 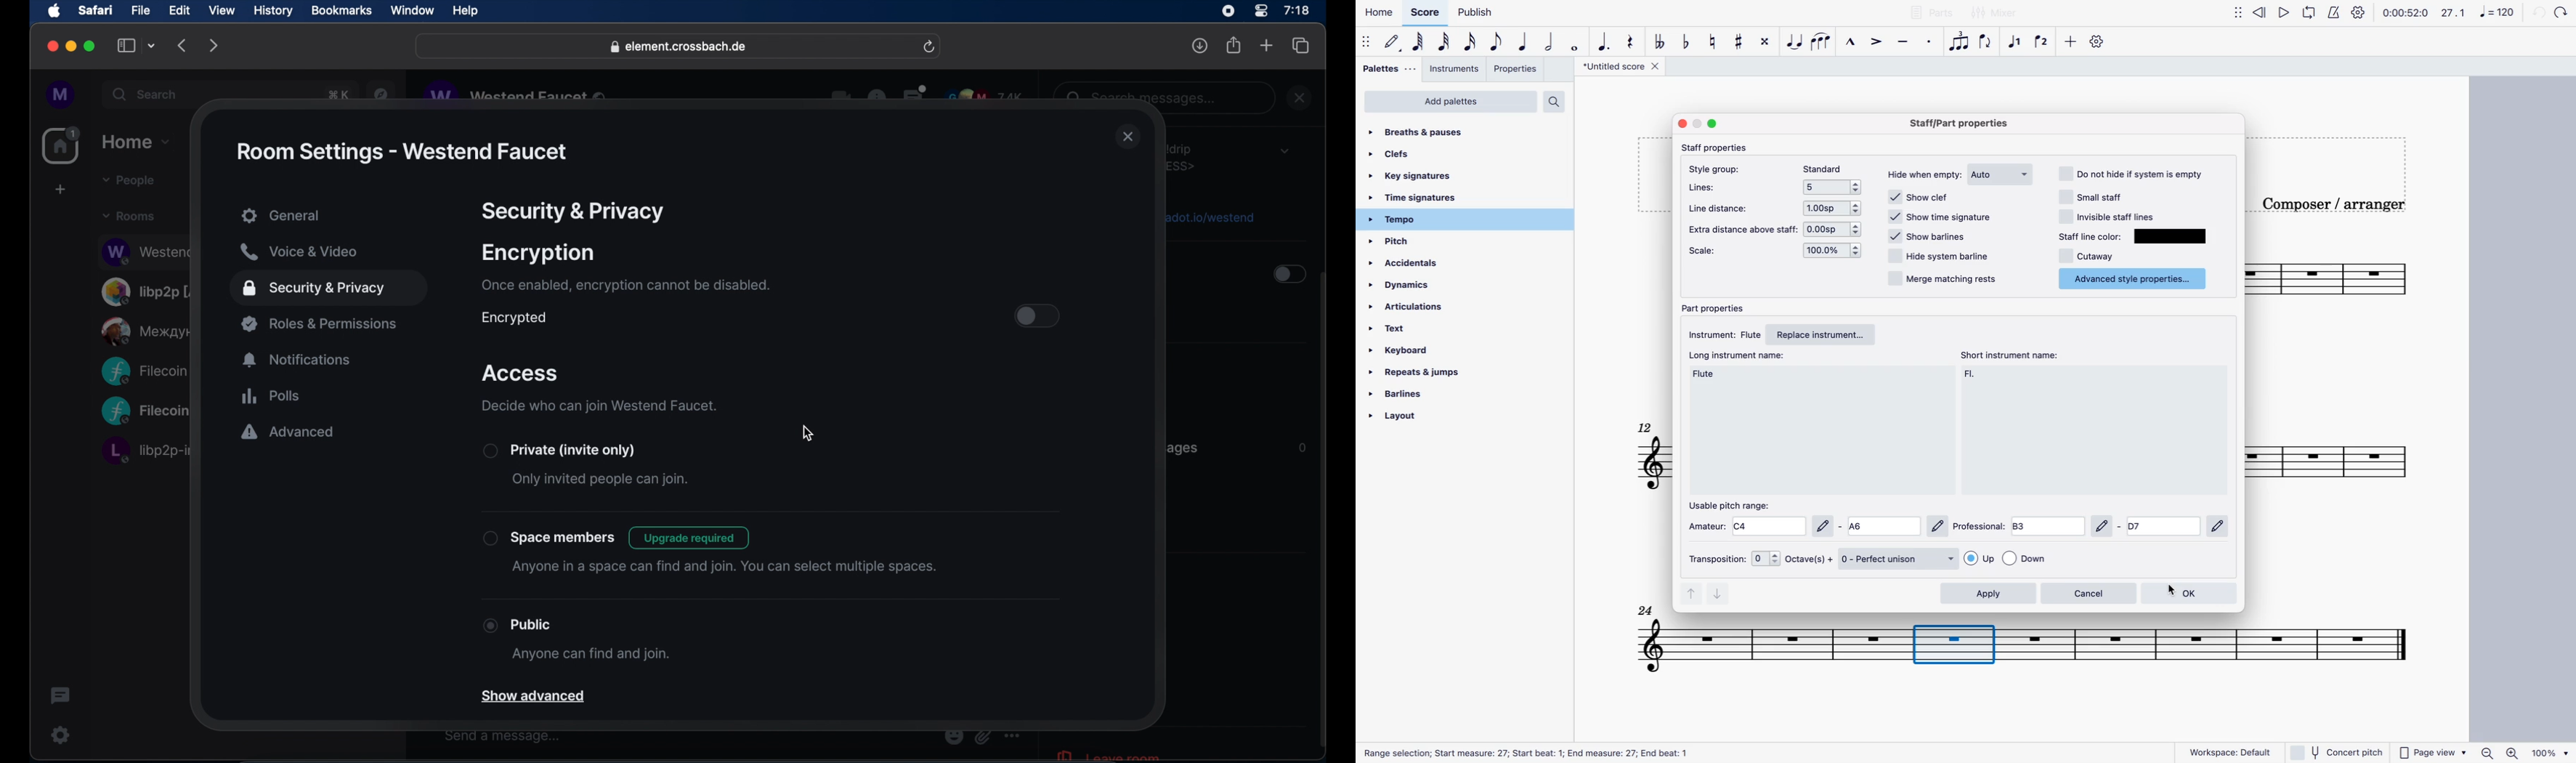 I want to click on close, so click(x=51, y=47).